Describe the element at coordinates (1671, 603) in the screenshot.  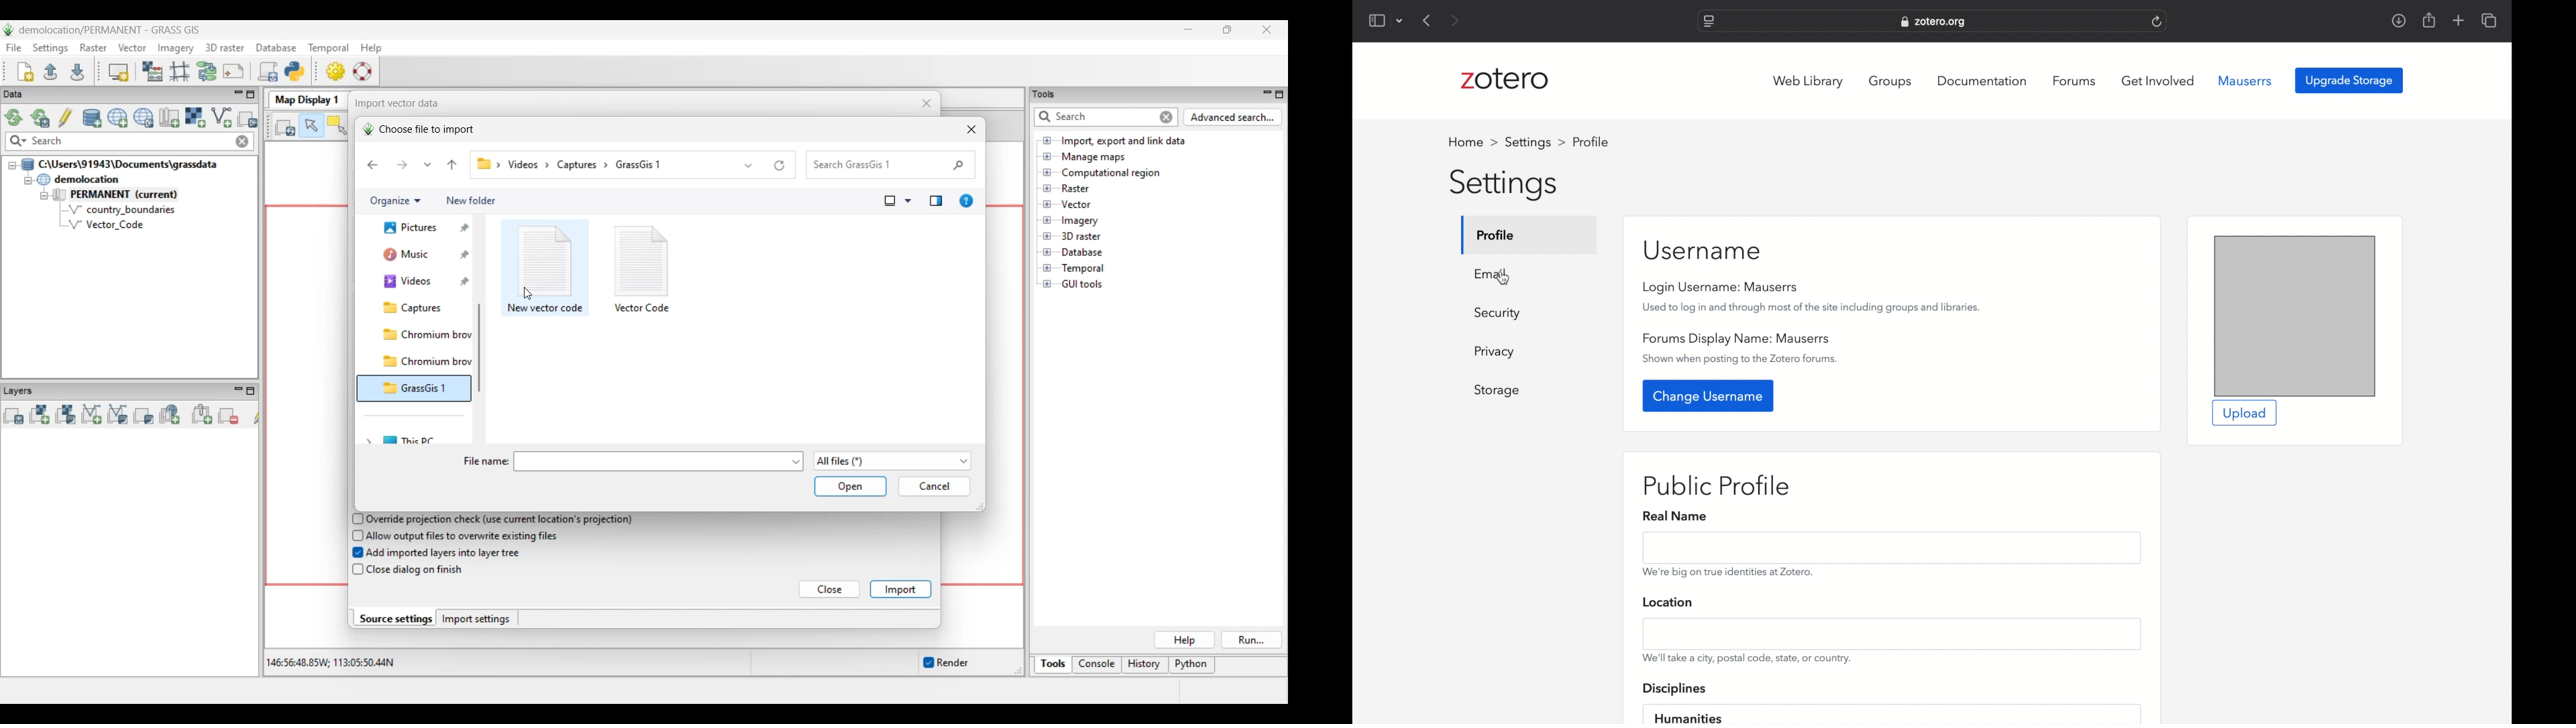
I see `location` at that location.